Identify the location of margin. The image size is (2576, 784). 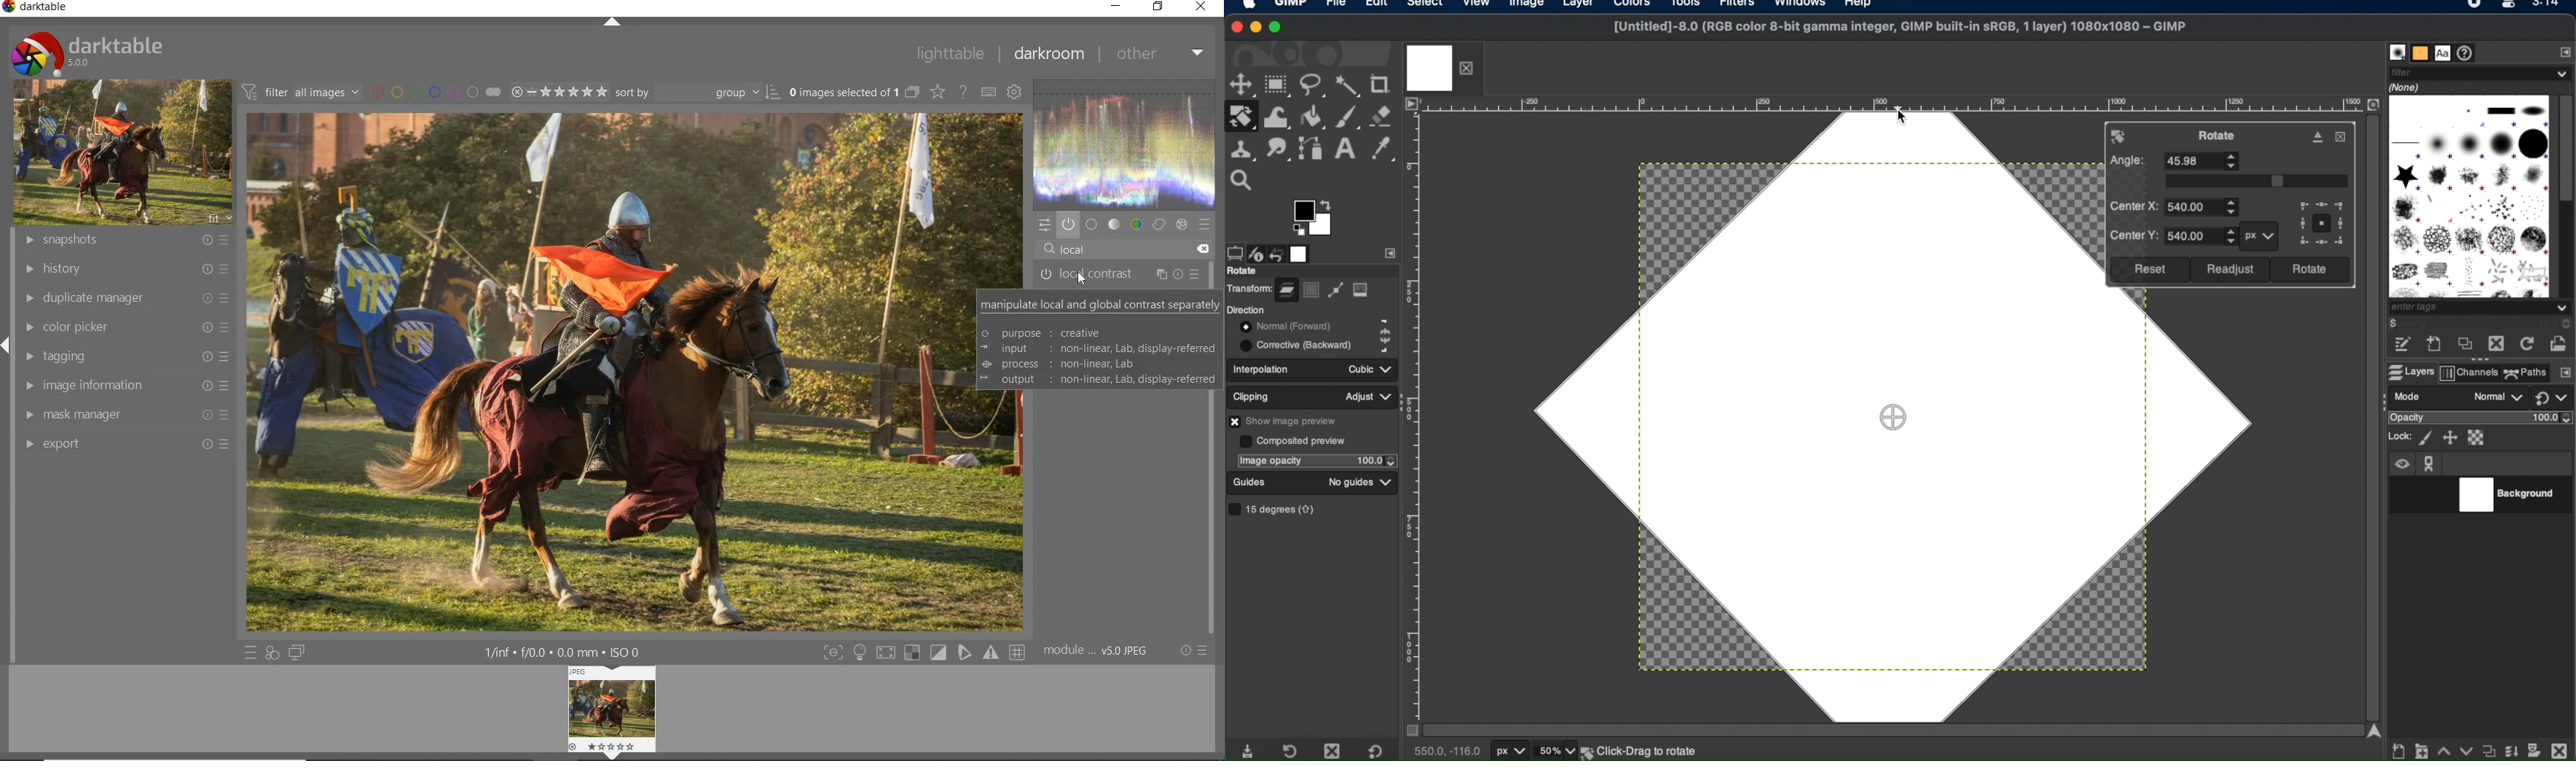
(1892, 106).